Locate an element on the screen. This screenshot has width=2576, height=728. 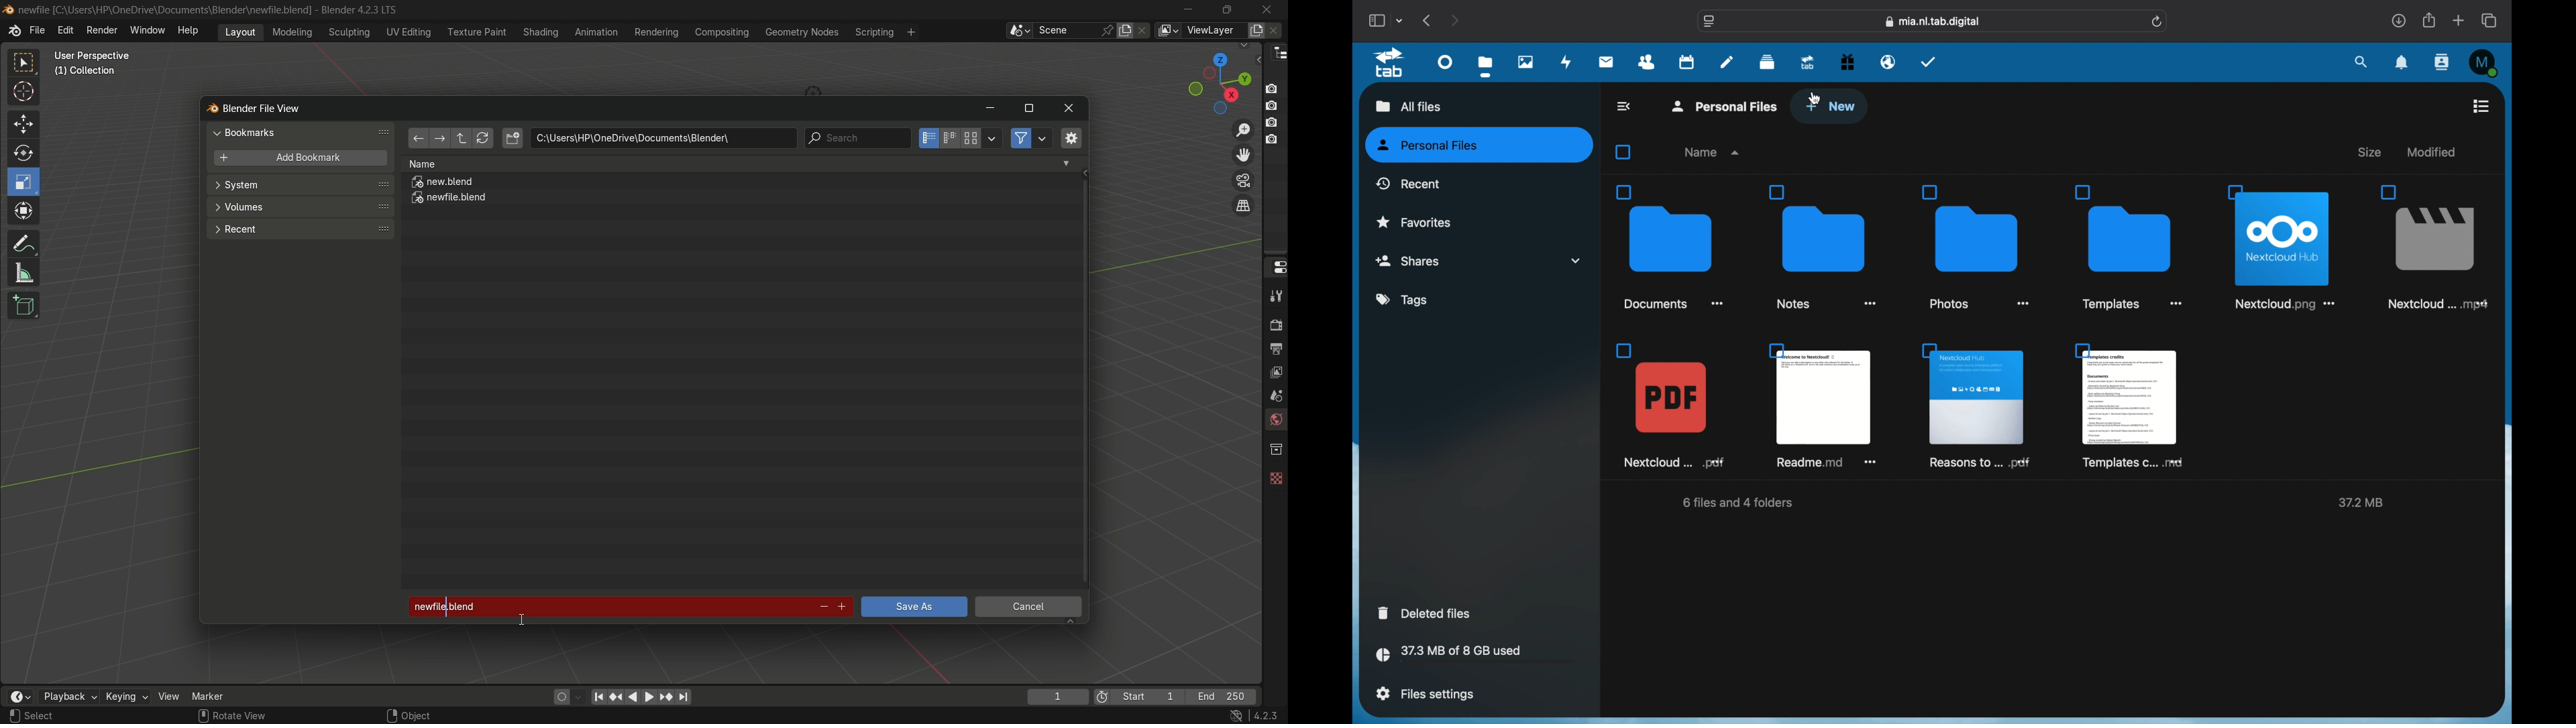
display settings is located at coordinates (992, 137).